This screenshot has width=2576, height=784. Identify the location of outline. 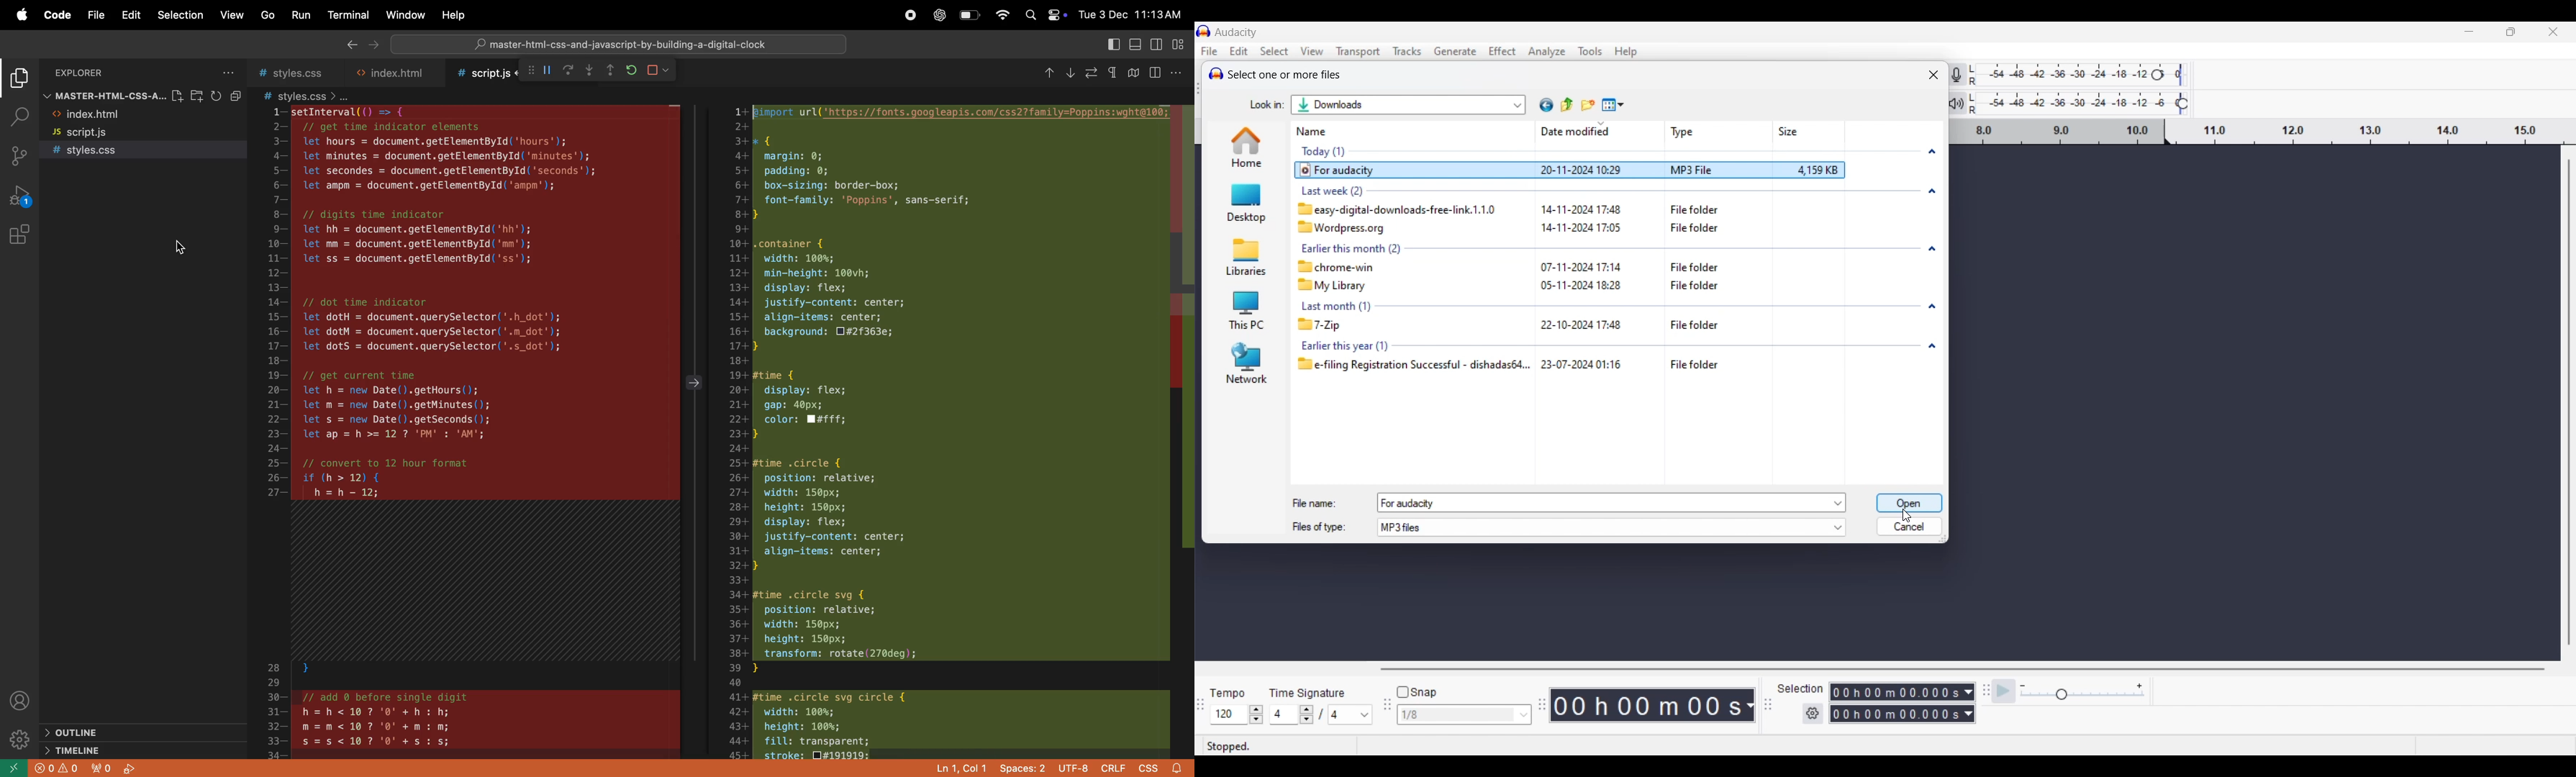
(83, 734).